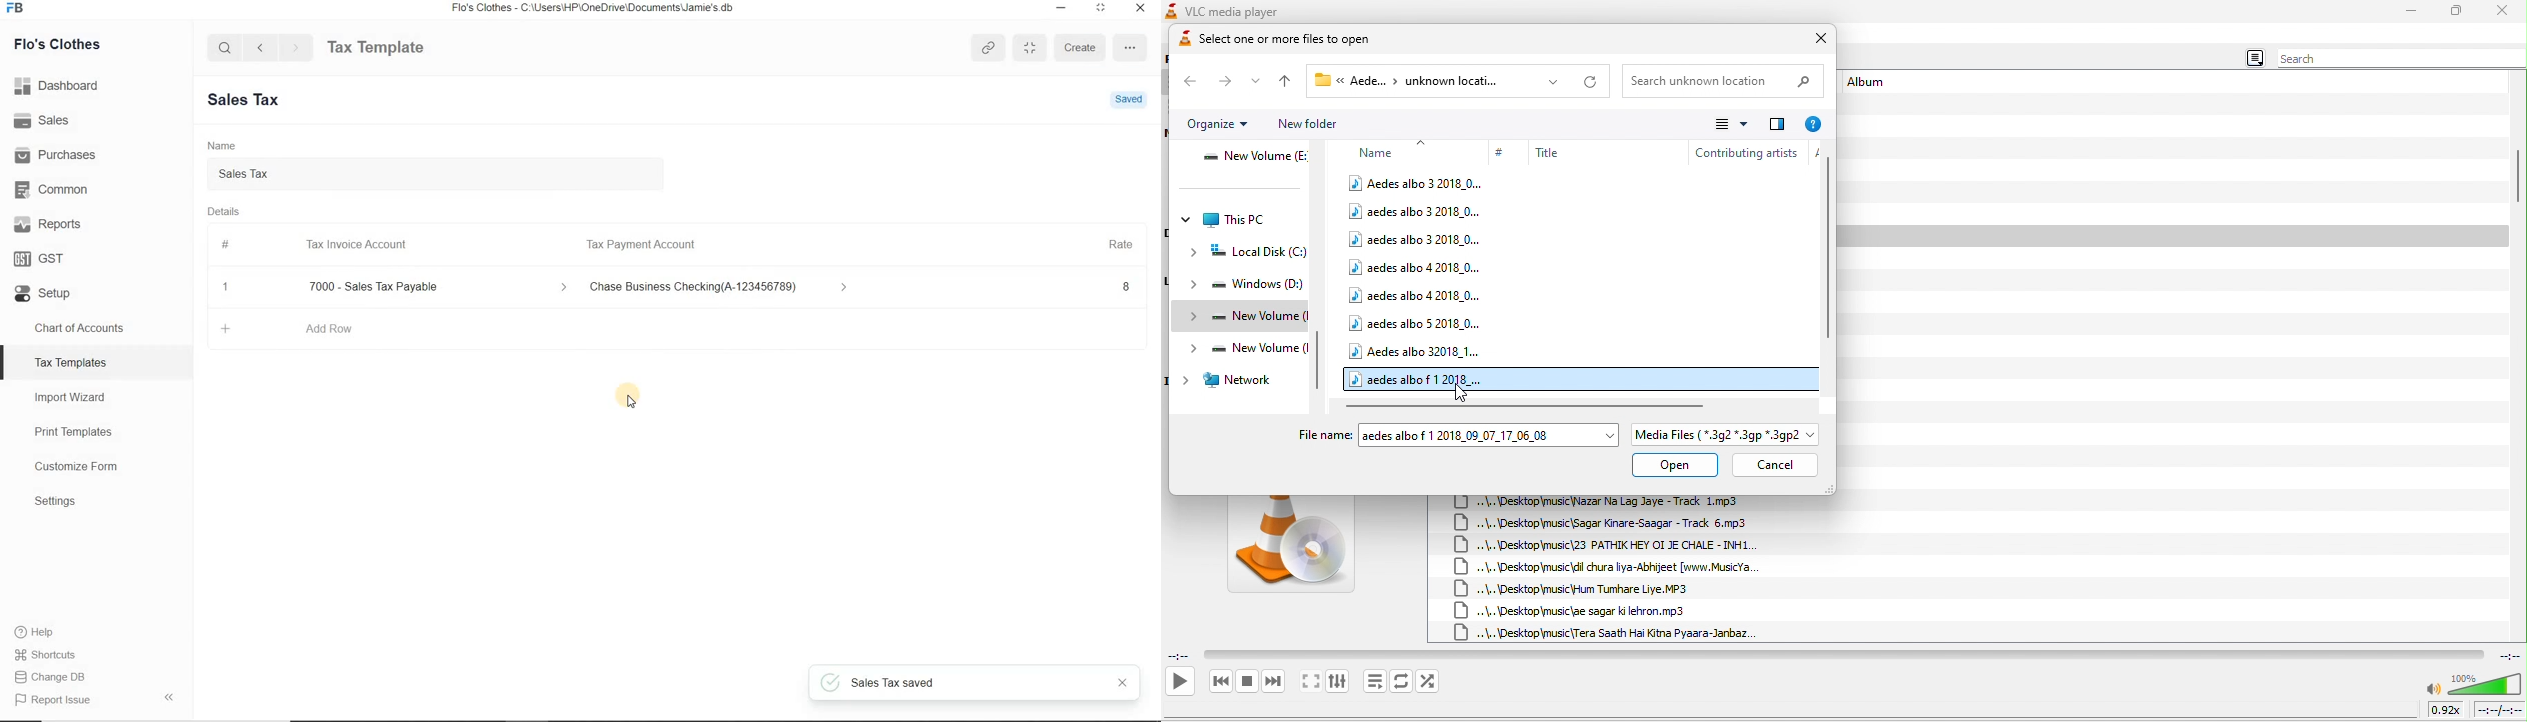  What do you see at coordinates (592, 8) in the screenshot?
I see `Flo's Clothes - C:\Users\HP\OneDrive\Documents\Jamie's db` at bounding box center [592, 8].